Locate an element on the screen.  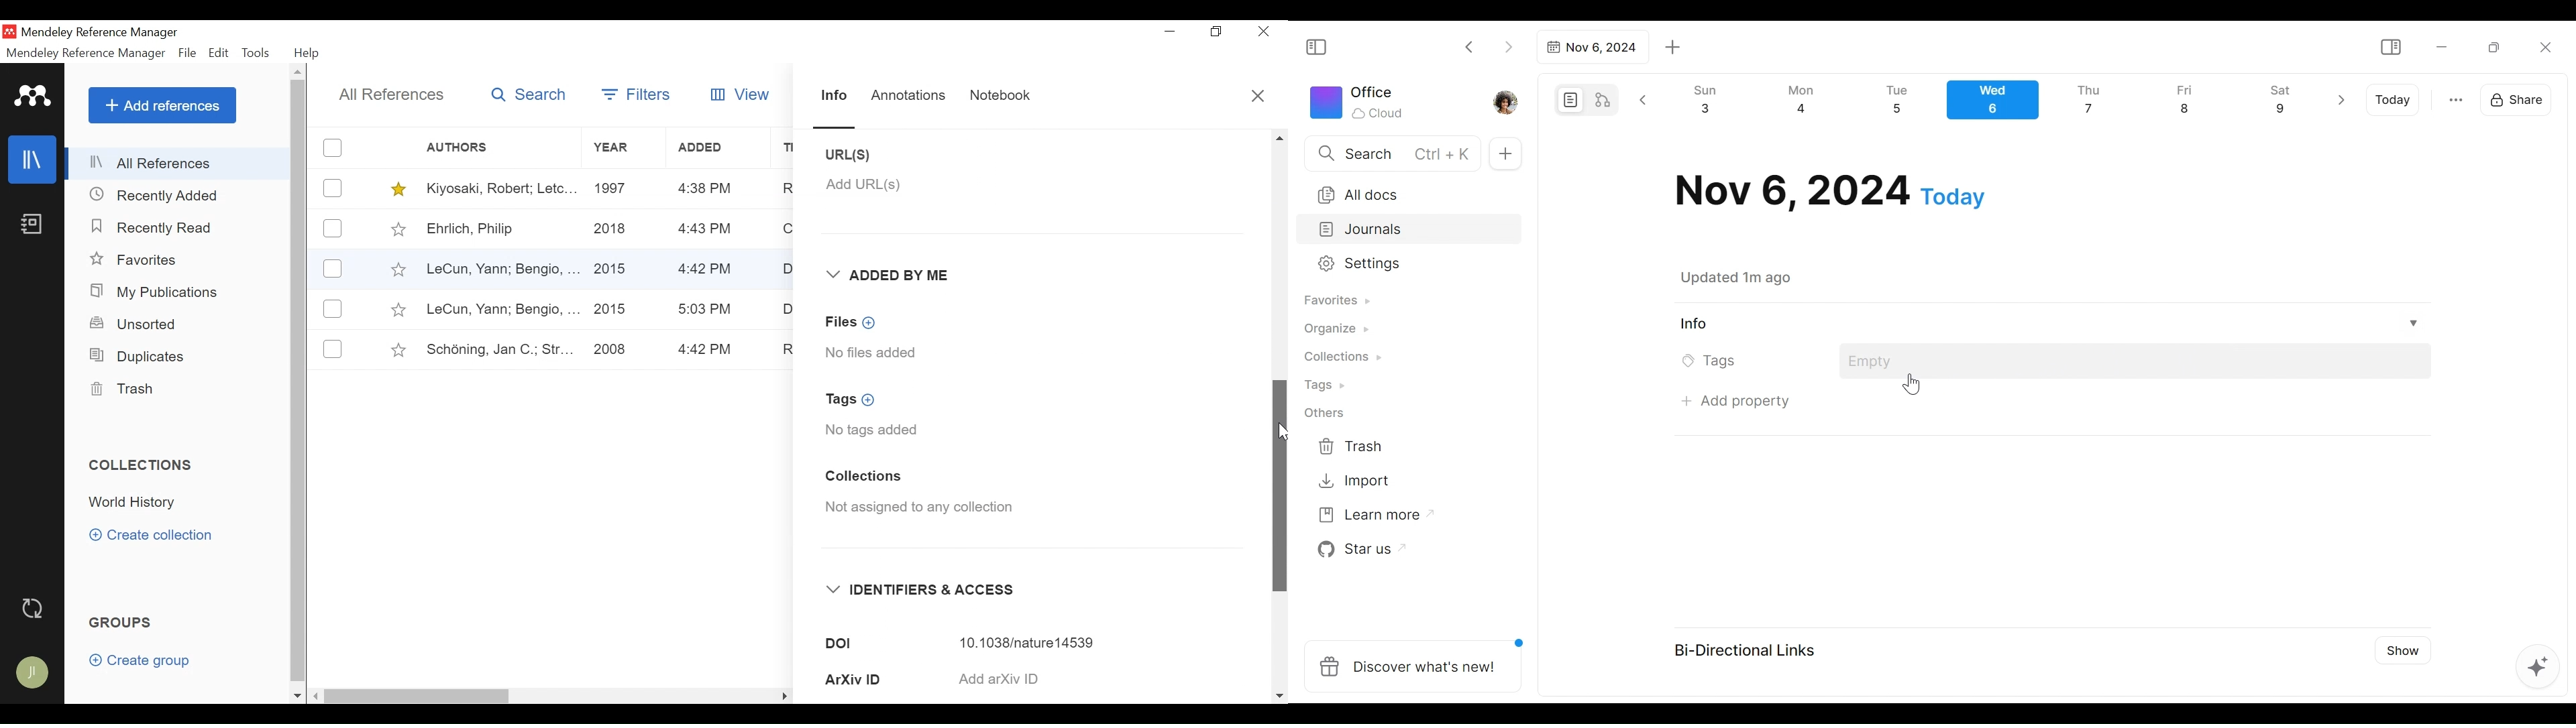
Duplicates is located at coordinates (135, 355).